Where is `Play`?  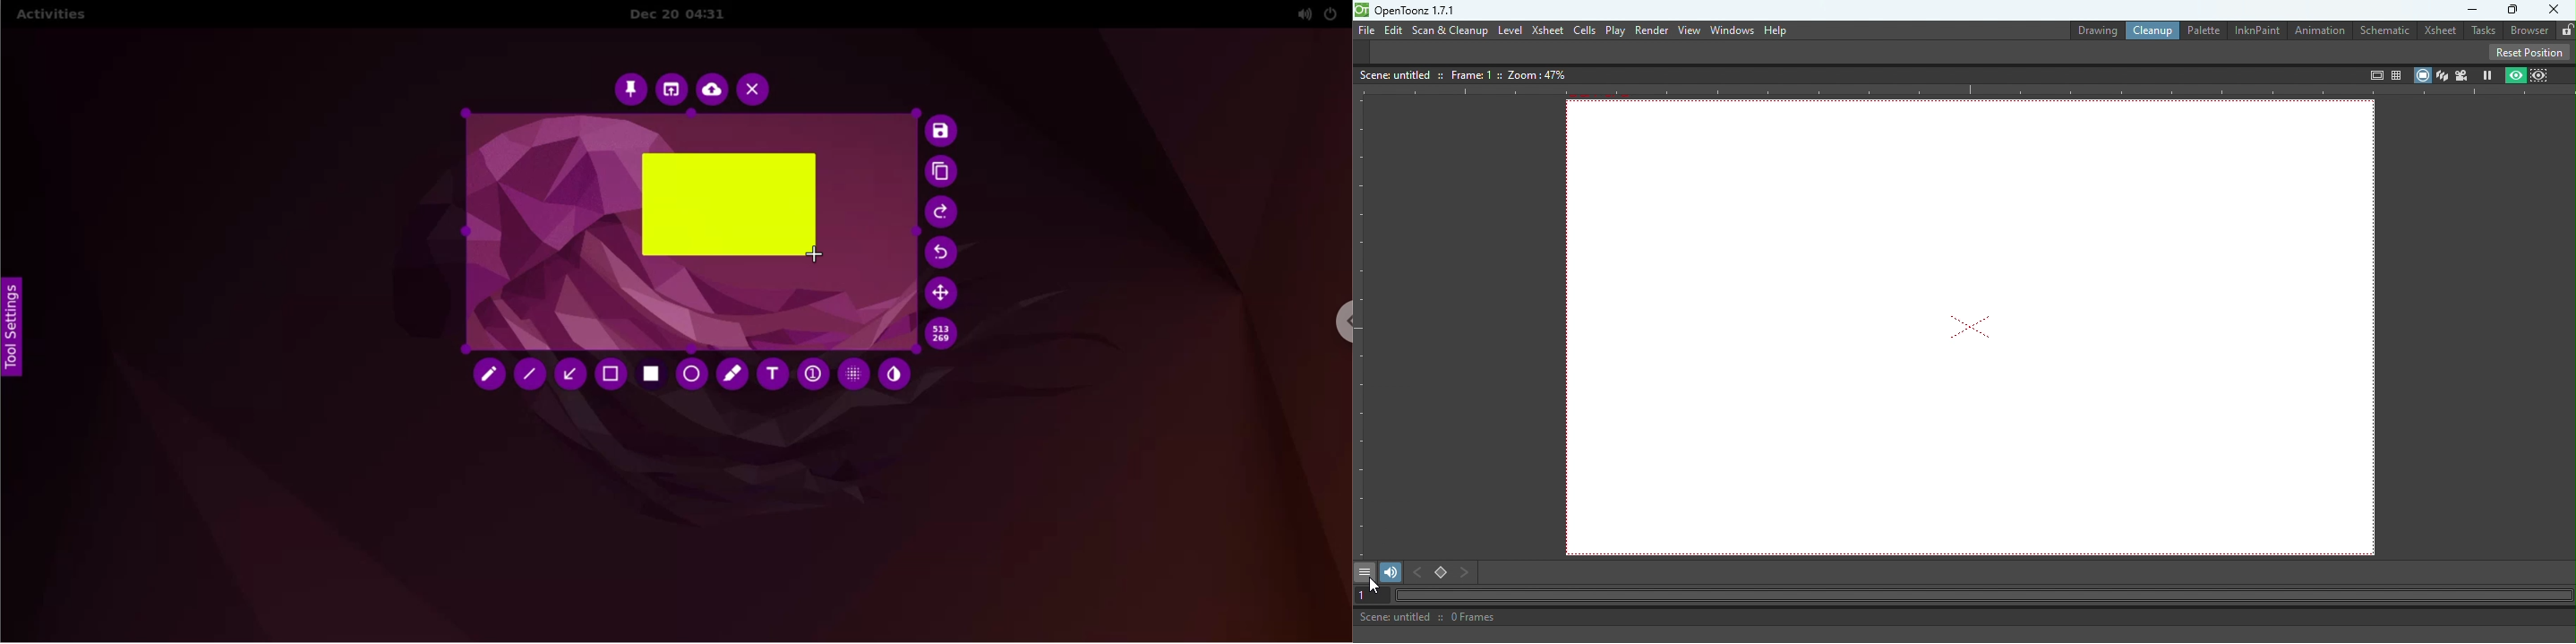 Play is located at coordinates (1615, 30).